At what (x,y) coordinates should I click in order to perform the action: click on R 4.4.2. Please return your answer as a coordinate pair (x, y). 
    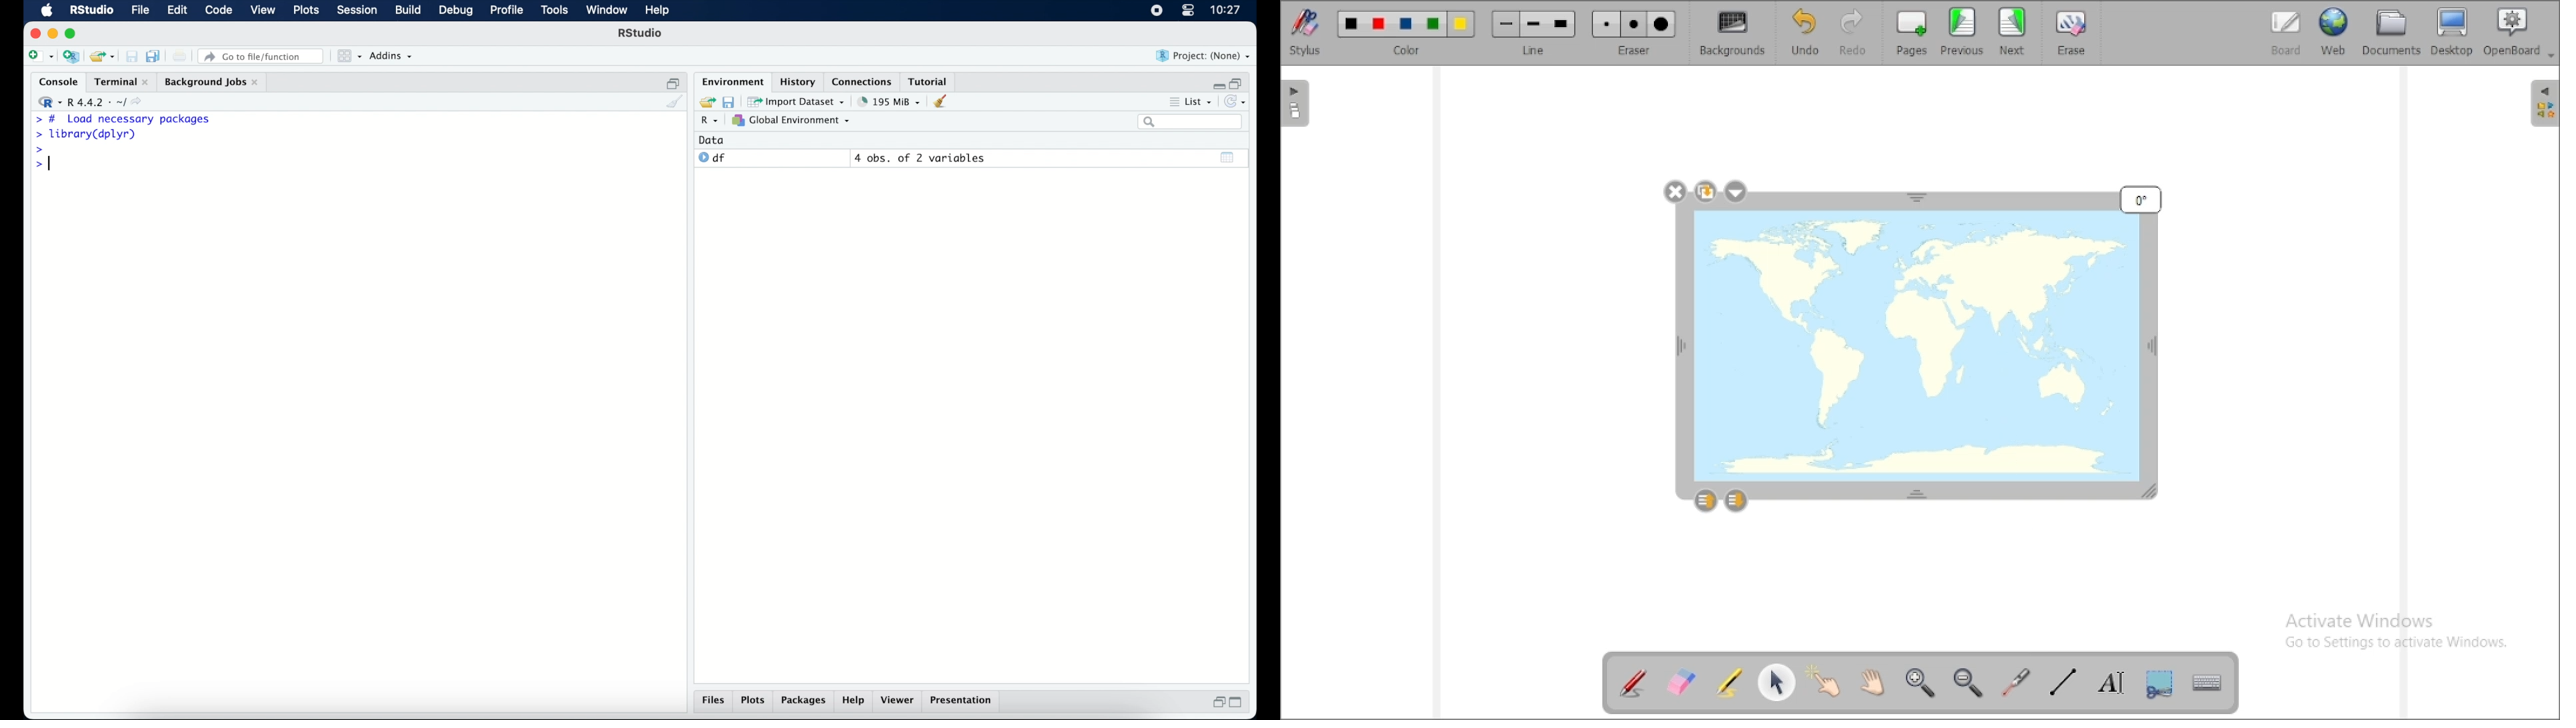
    Looking at the image, I should click on (93, 103).